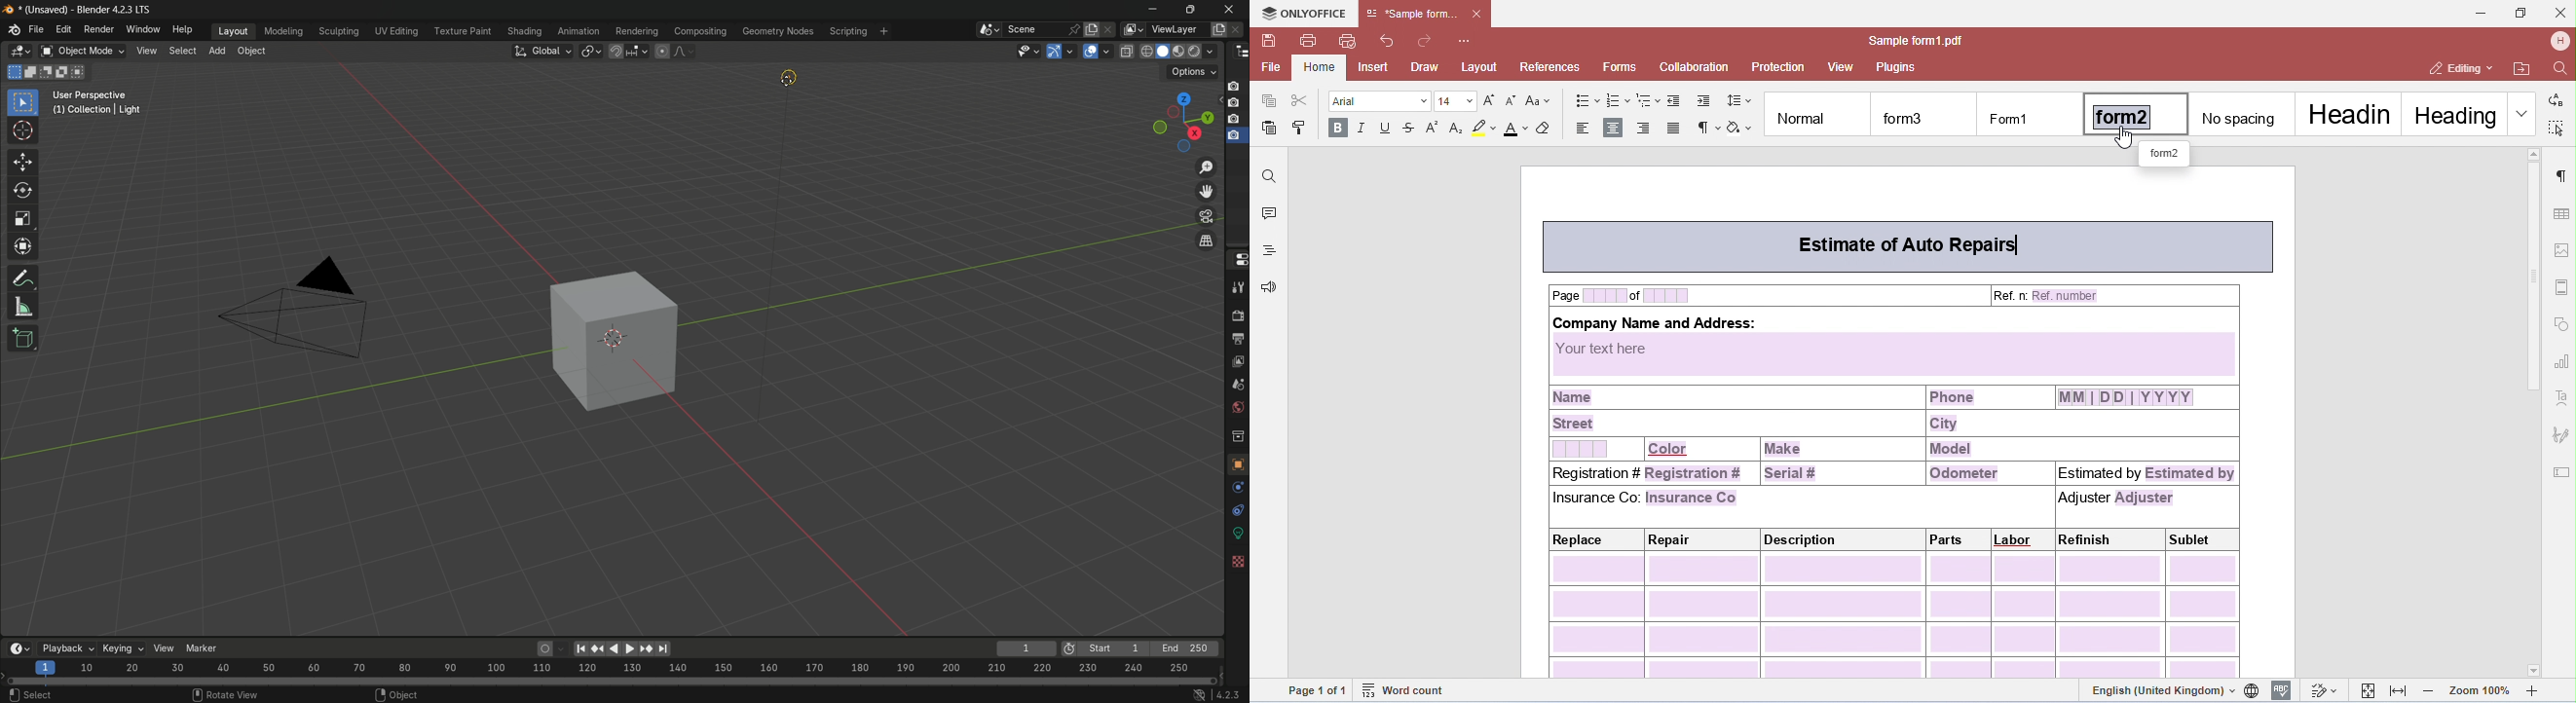 The image size is (2576, 728). What do you see at coordinates (1158, 11) in the screenshot?
I see `minimize` at bounding box center [1158, 11].